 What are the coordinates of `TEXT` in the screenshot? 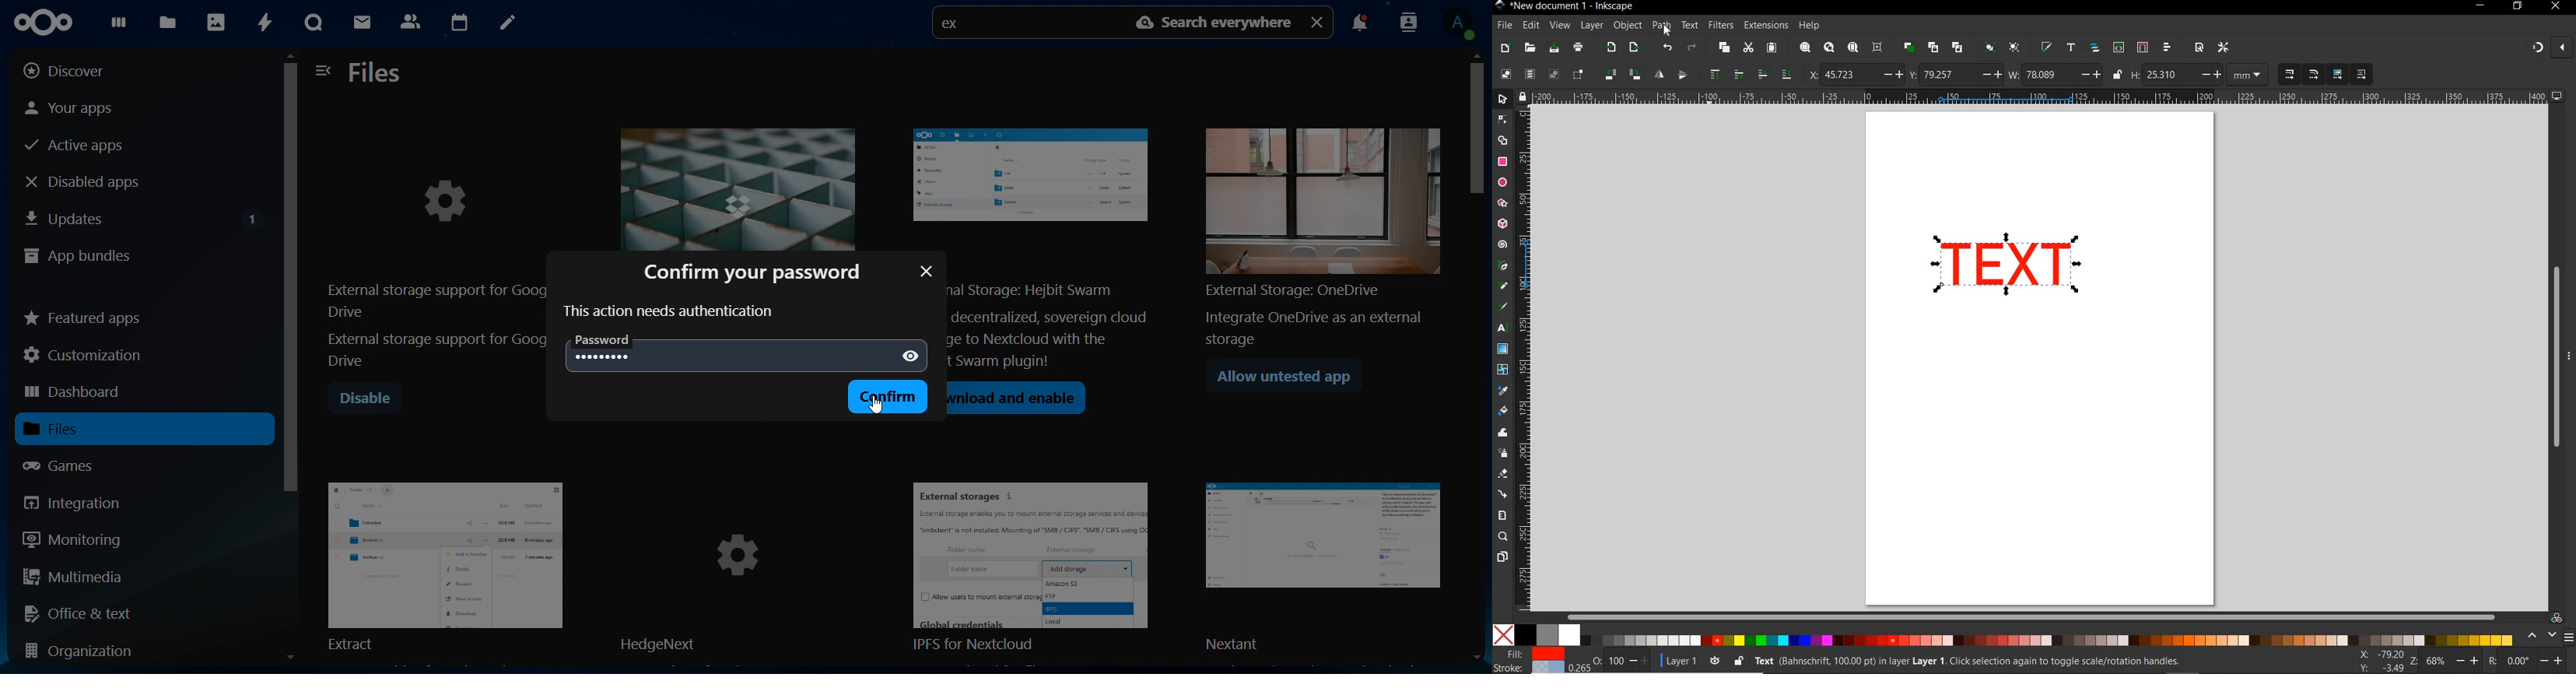 It's located at (1689, 25).